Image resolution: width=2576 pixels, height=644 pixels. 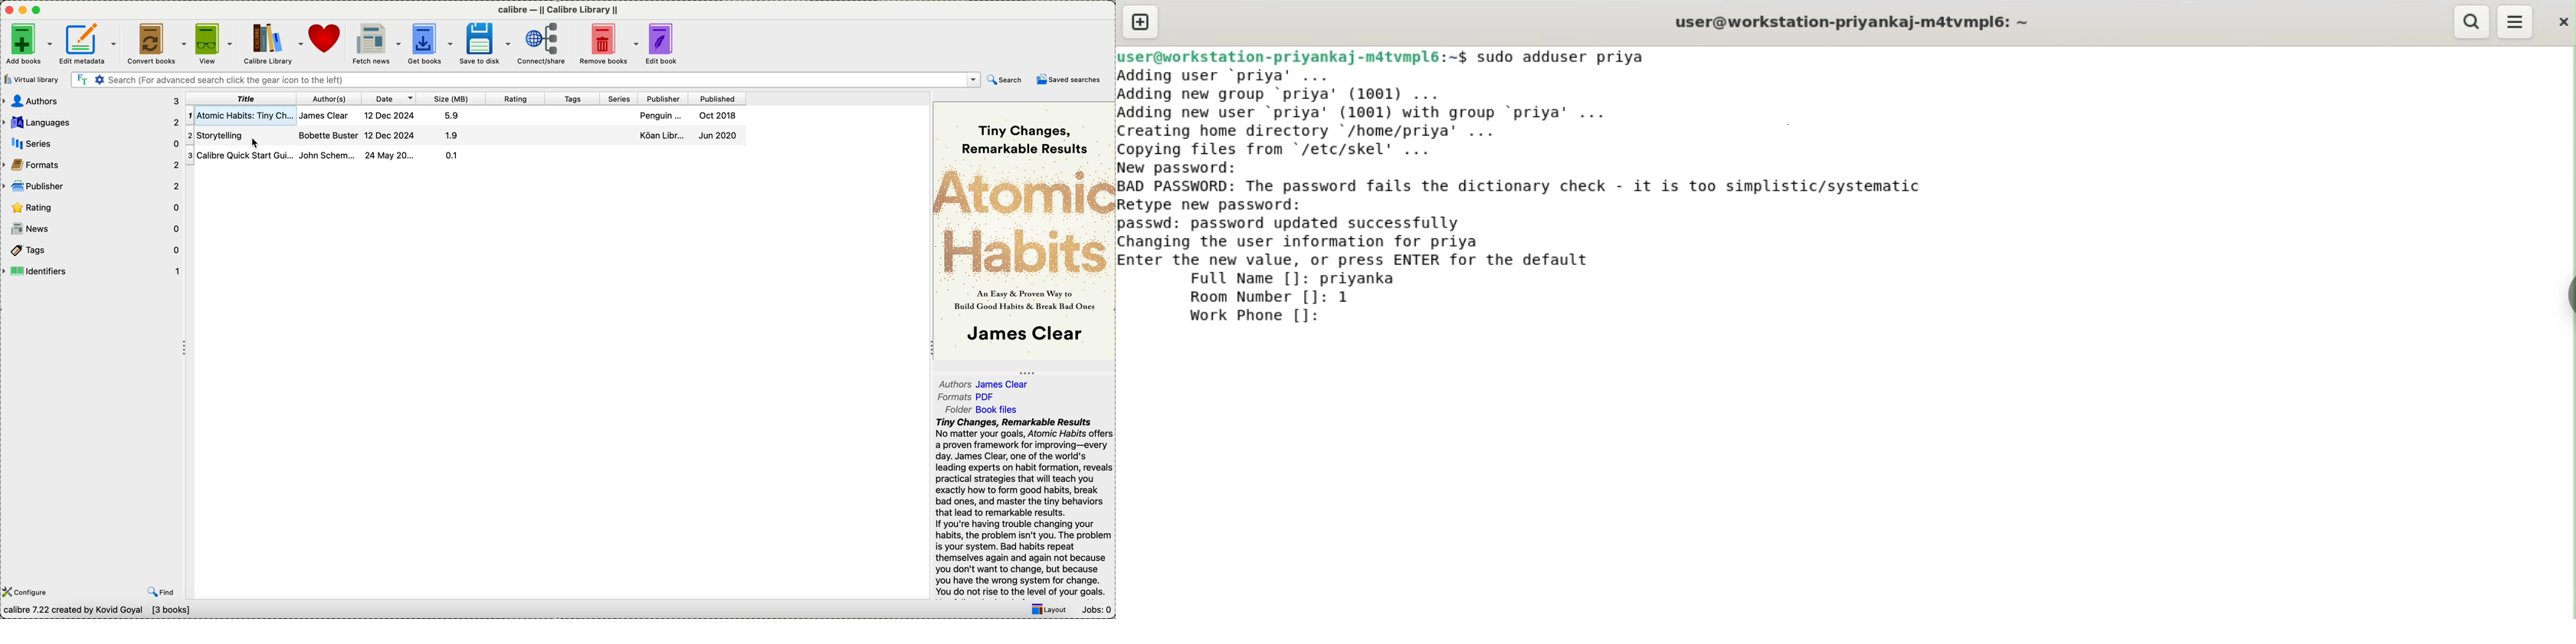 What do you see at coordinates (1095, 609) in the screenshot?
I see `jobs: 0` at bounding box center [1095, 609].